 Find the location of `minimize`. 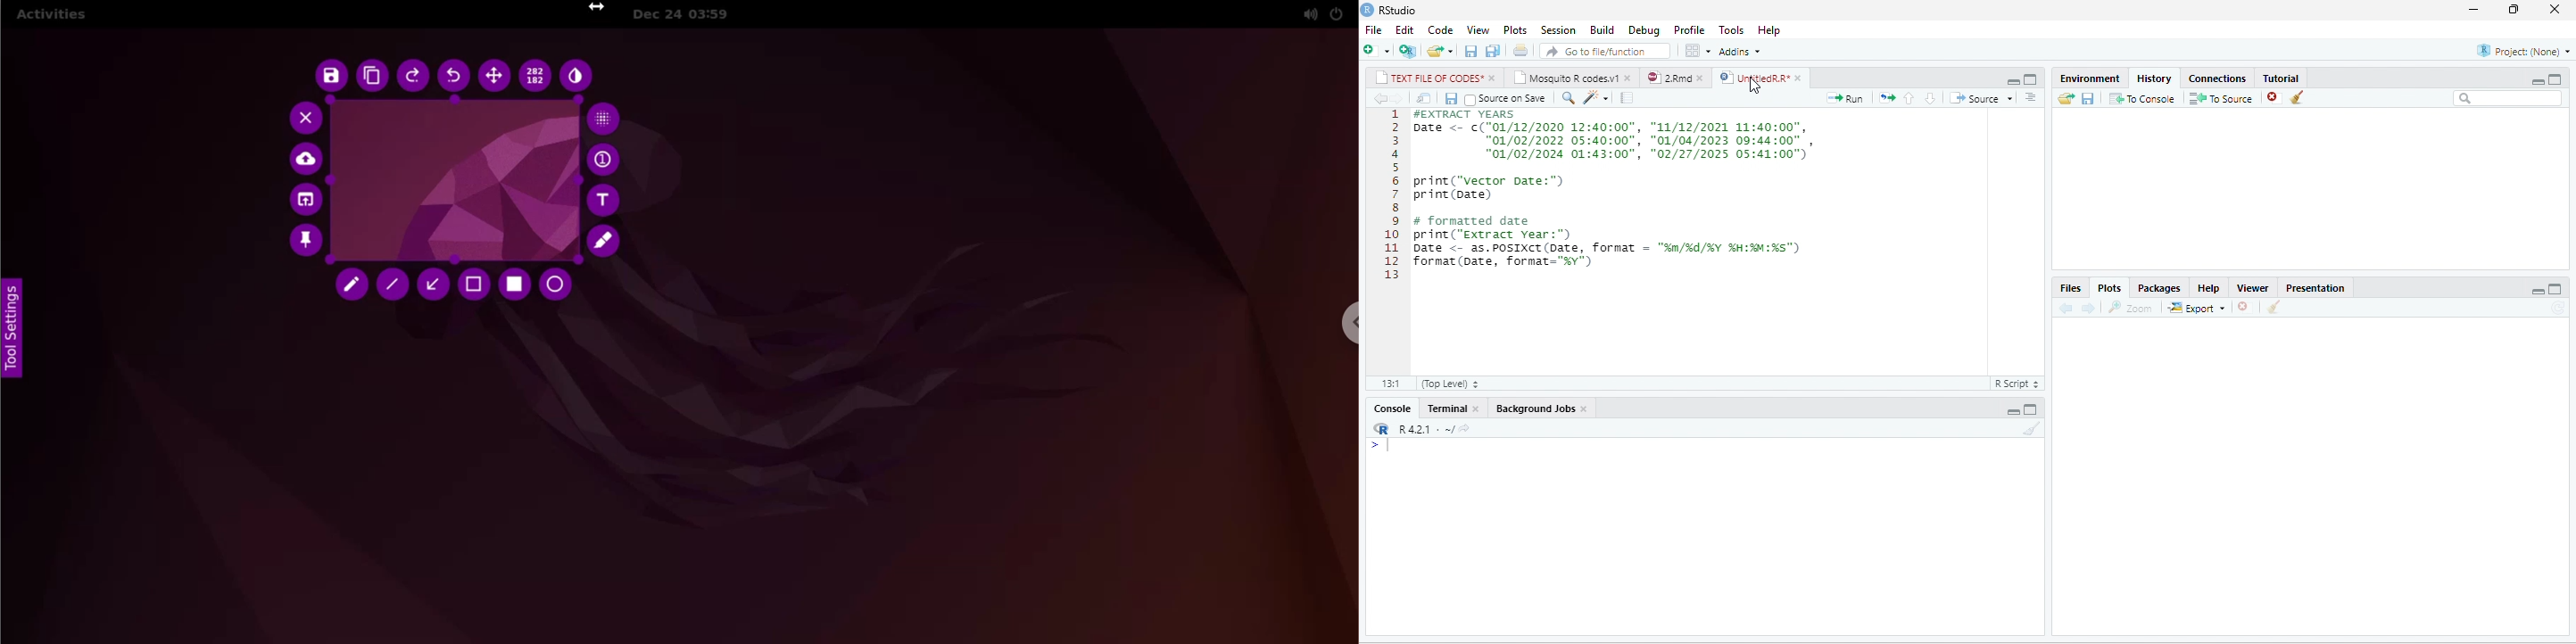

minimize is located at coordinates (2013, 81).